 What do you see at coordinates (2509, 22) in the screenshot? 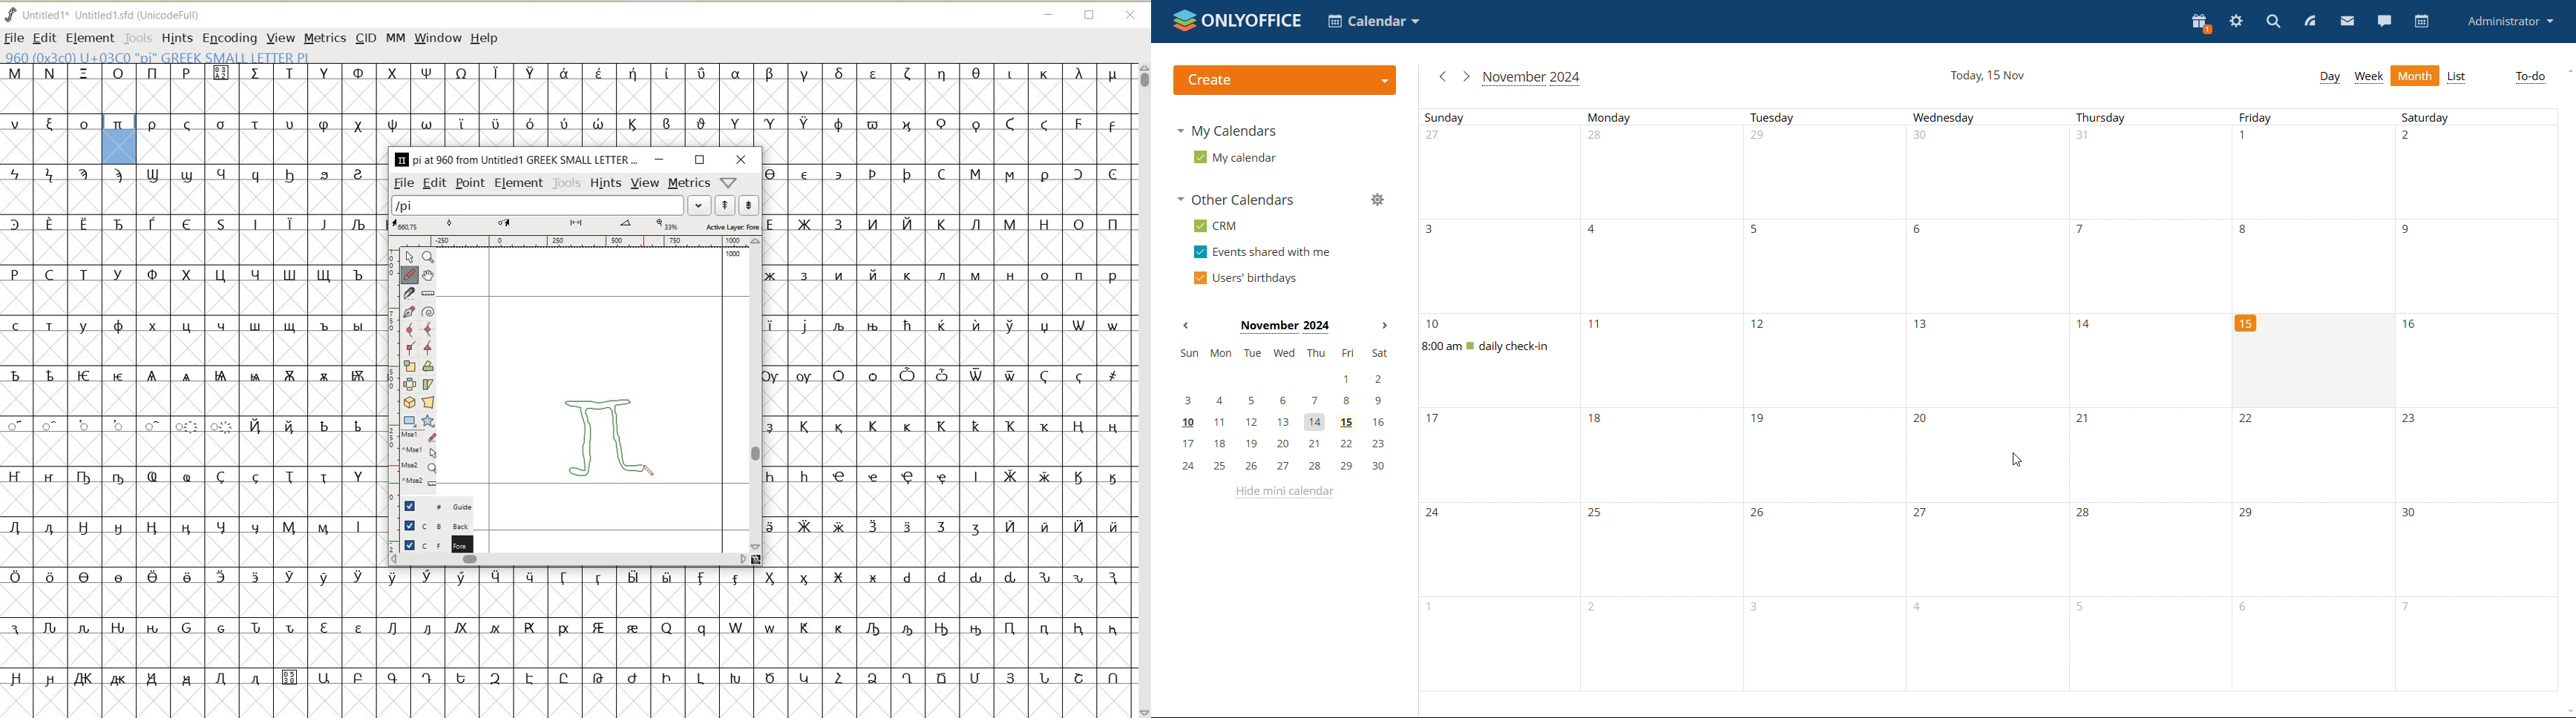
I see `profile` at bounding box center [2509, 22].